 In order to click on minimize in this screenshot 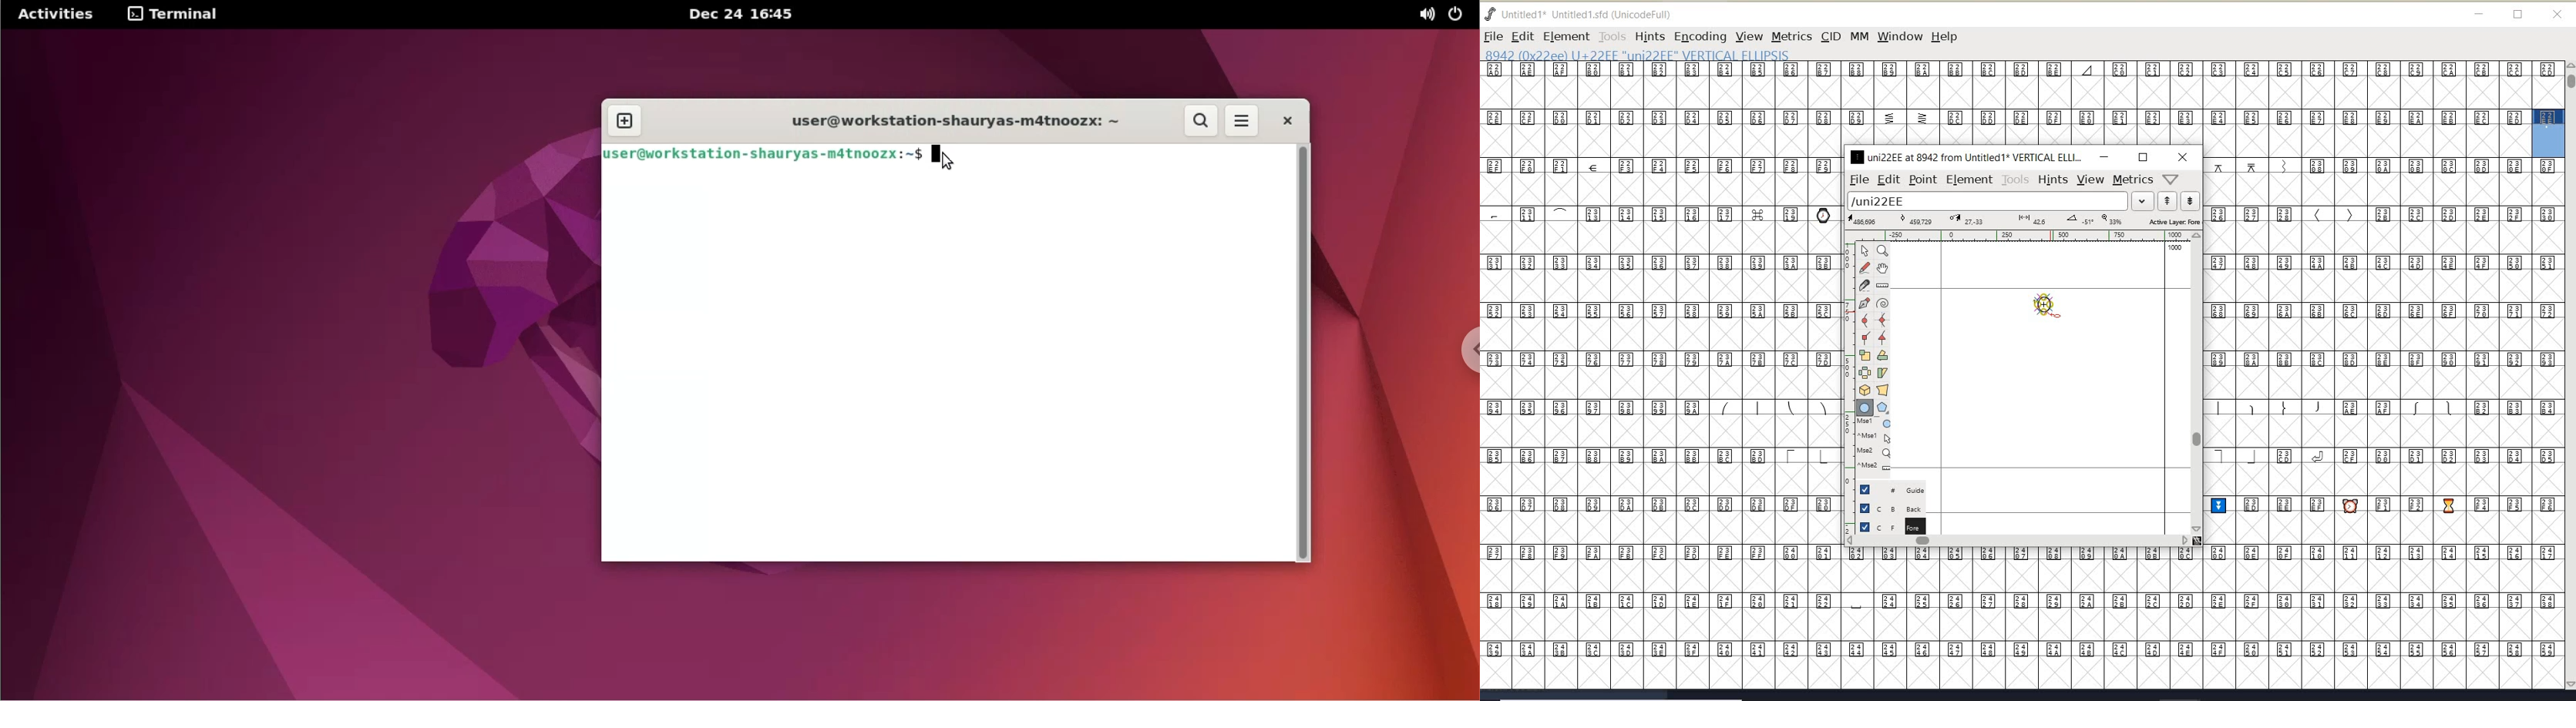, I will do `click(2480, 14)`.